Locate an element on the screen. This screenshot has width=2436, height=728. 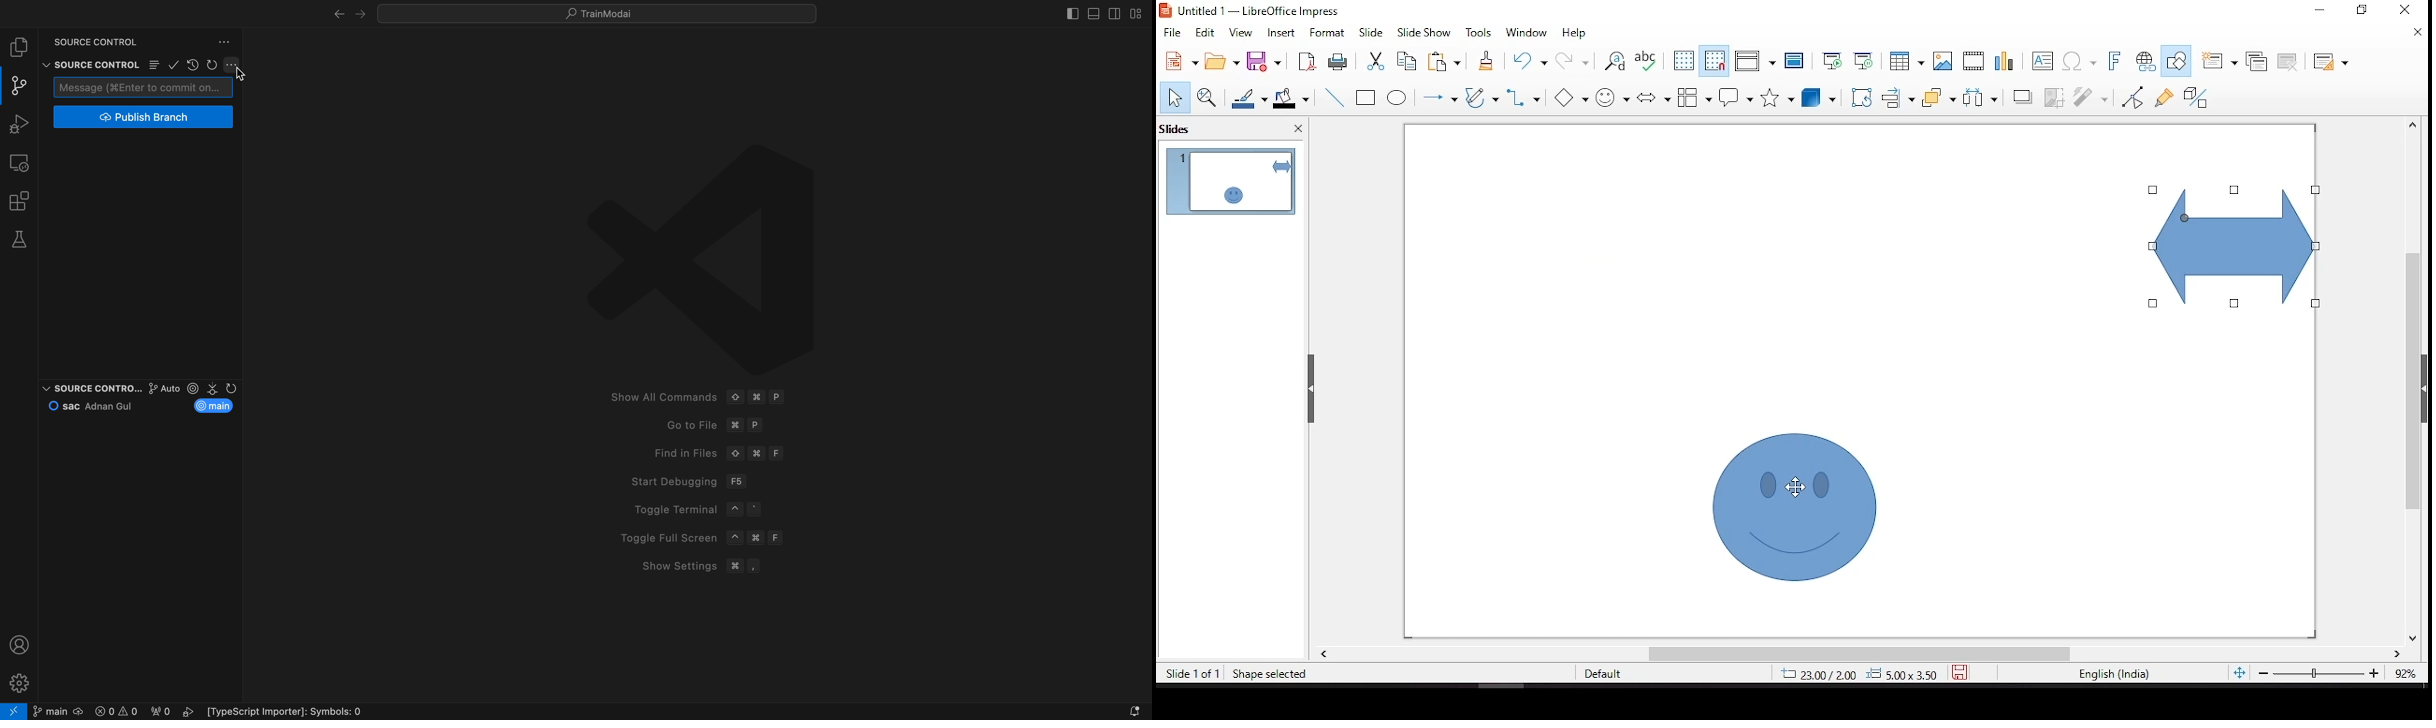
publish branch is located at coordinates (142, 117).